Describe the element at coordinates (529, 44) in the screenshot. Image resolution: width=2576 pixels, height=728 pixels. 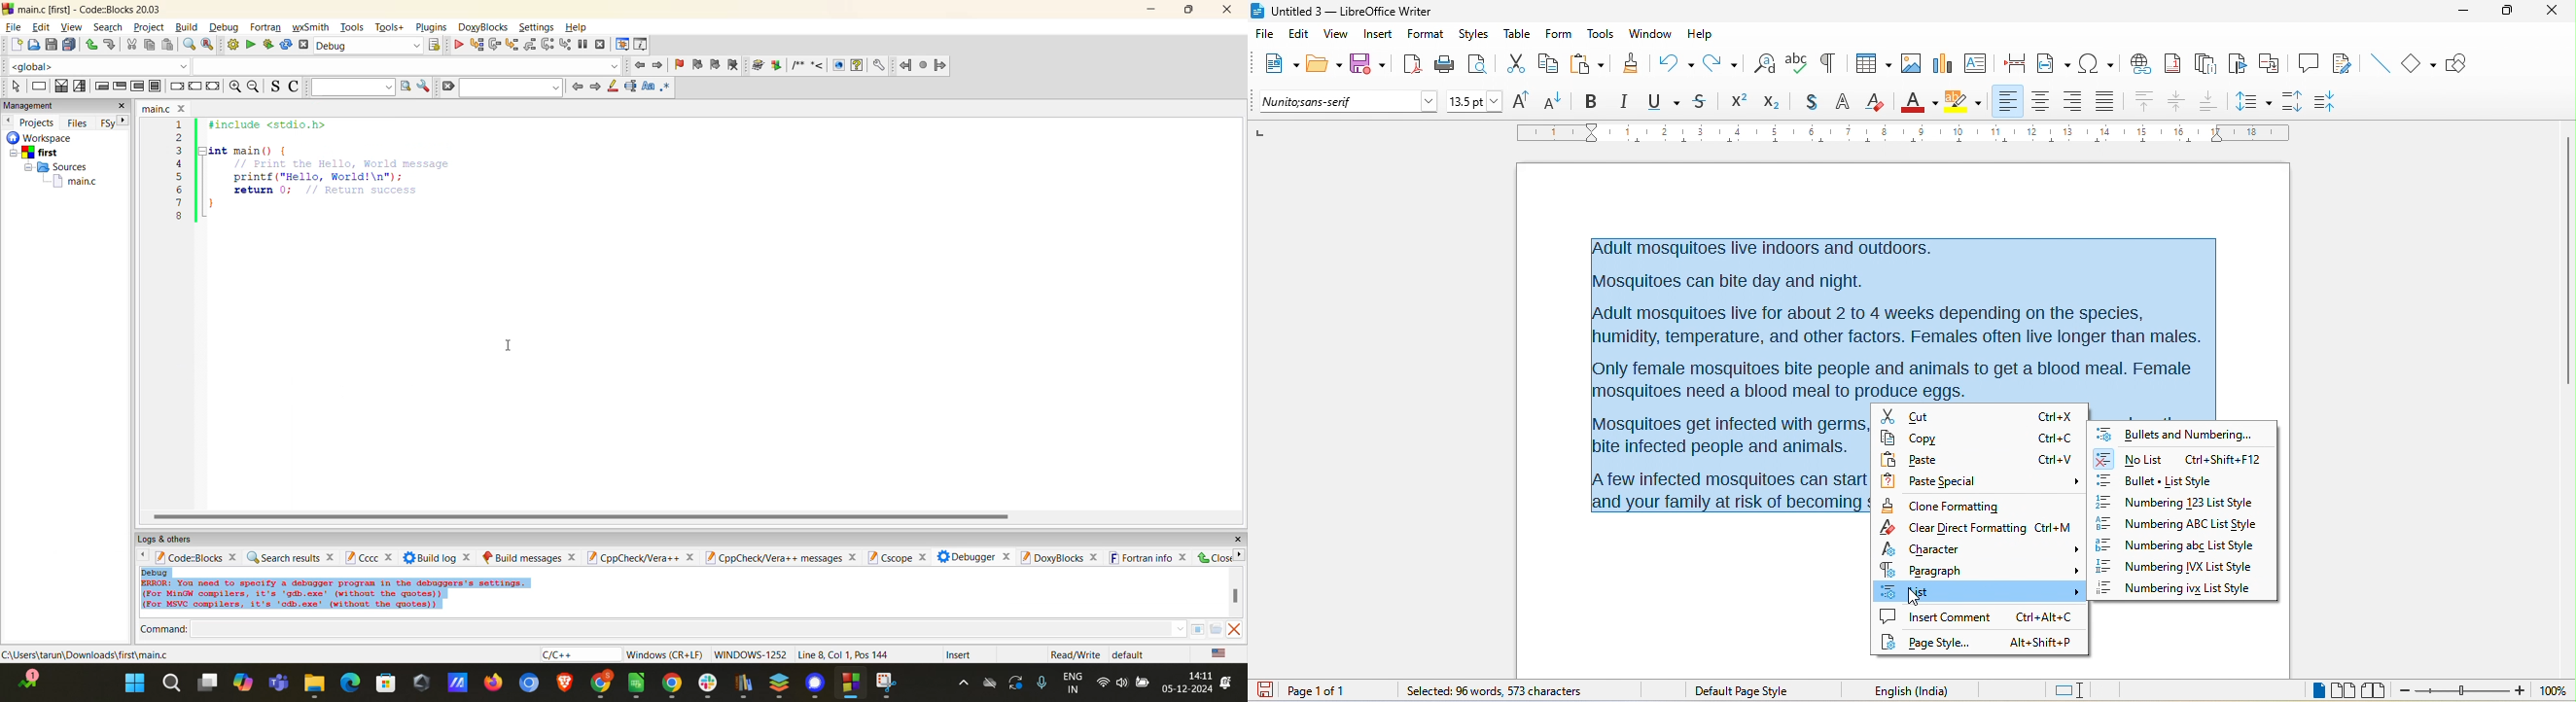
I see `step out` at that location.